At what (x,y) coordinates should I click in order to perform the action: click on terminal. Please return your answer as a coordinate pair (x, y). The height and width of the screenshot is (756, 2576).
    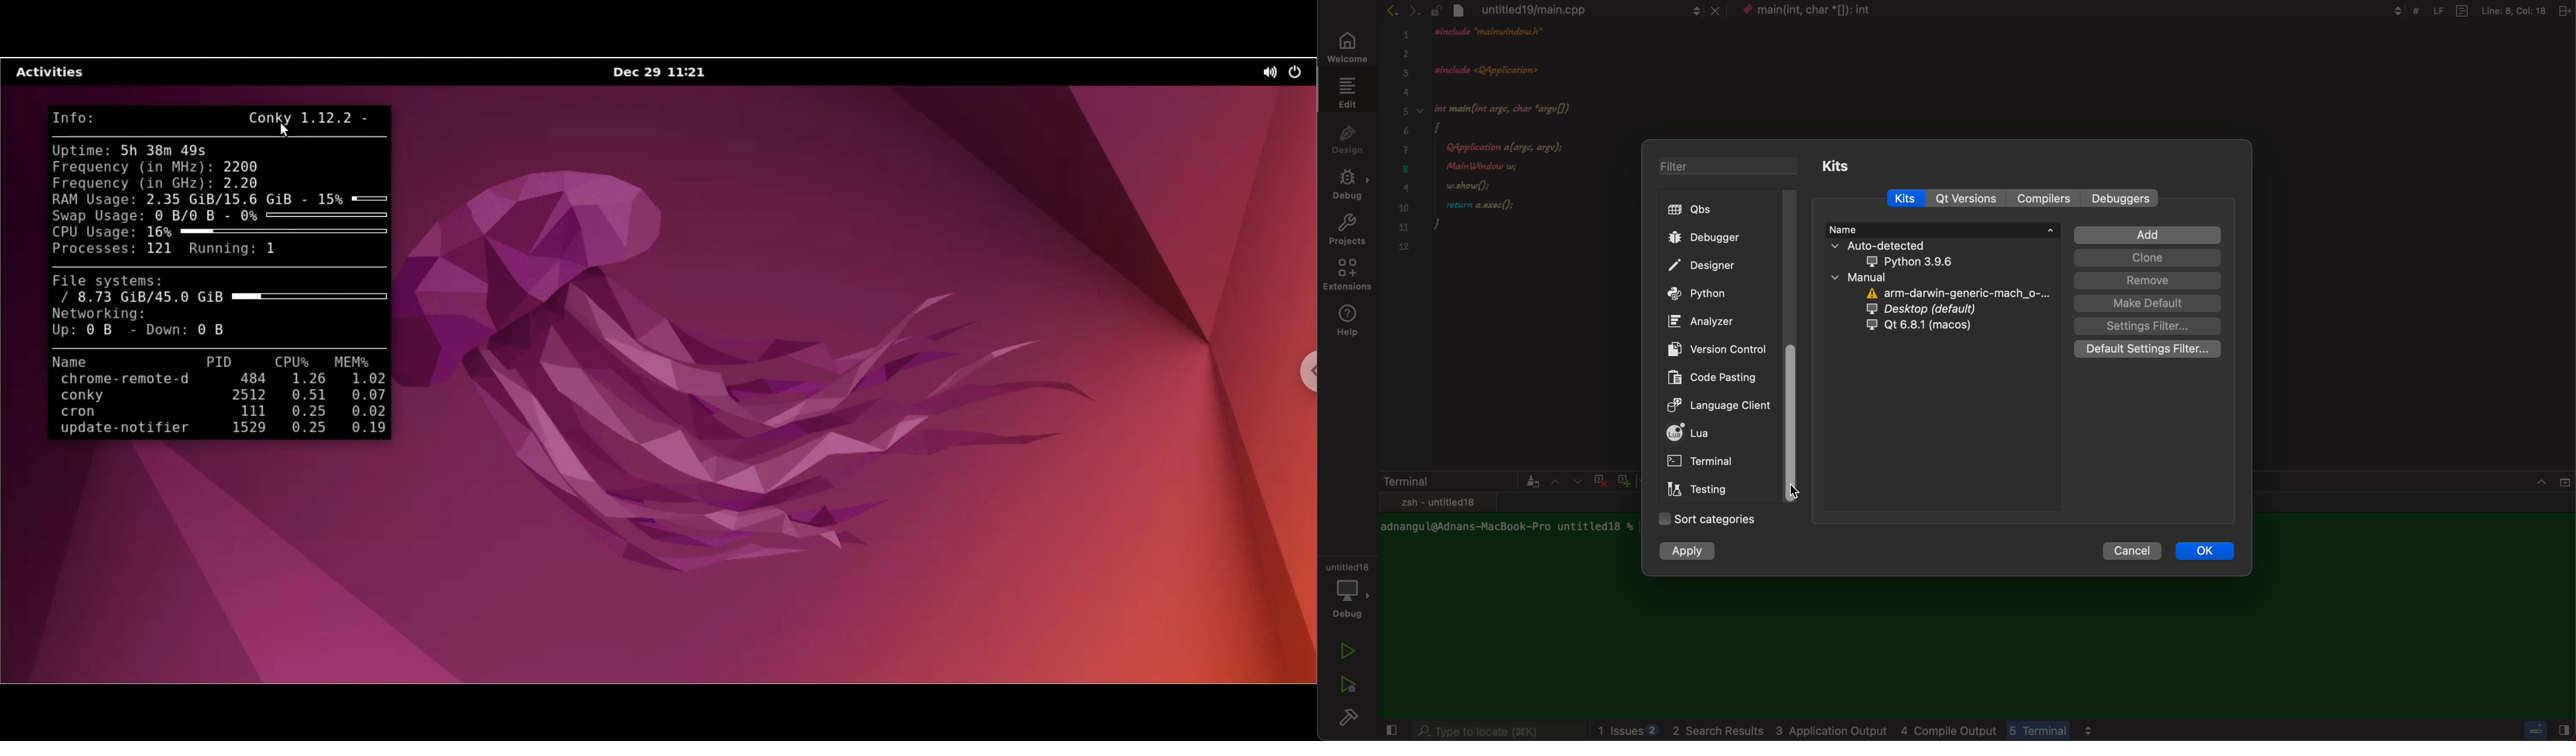
    Looking at the image, I should click on (1459, 481).